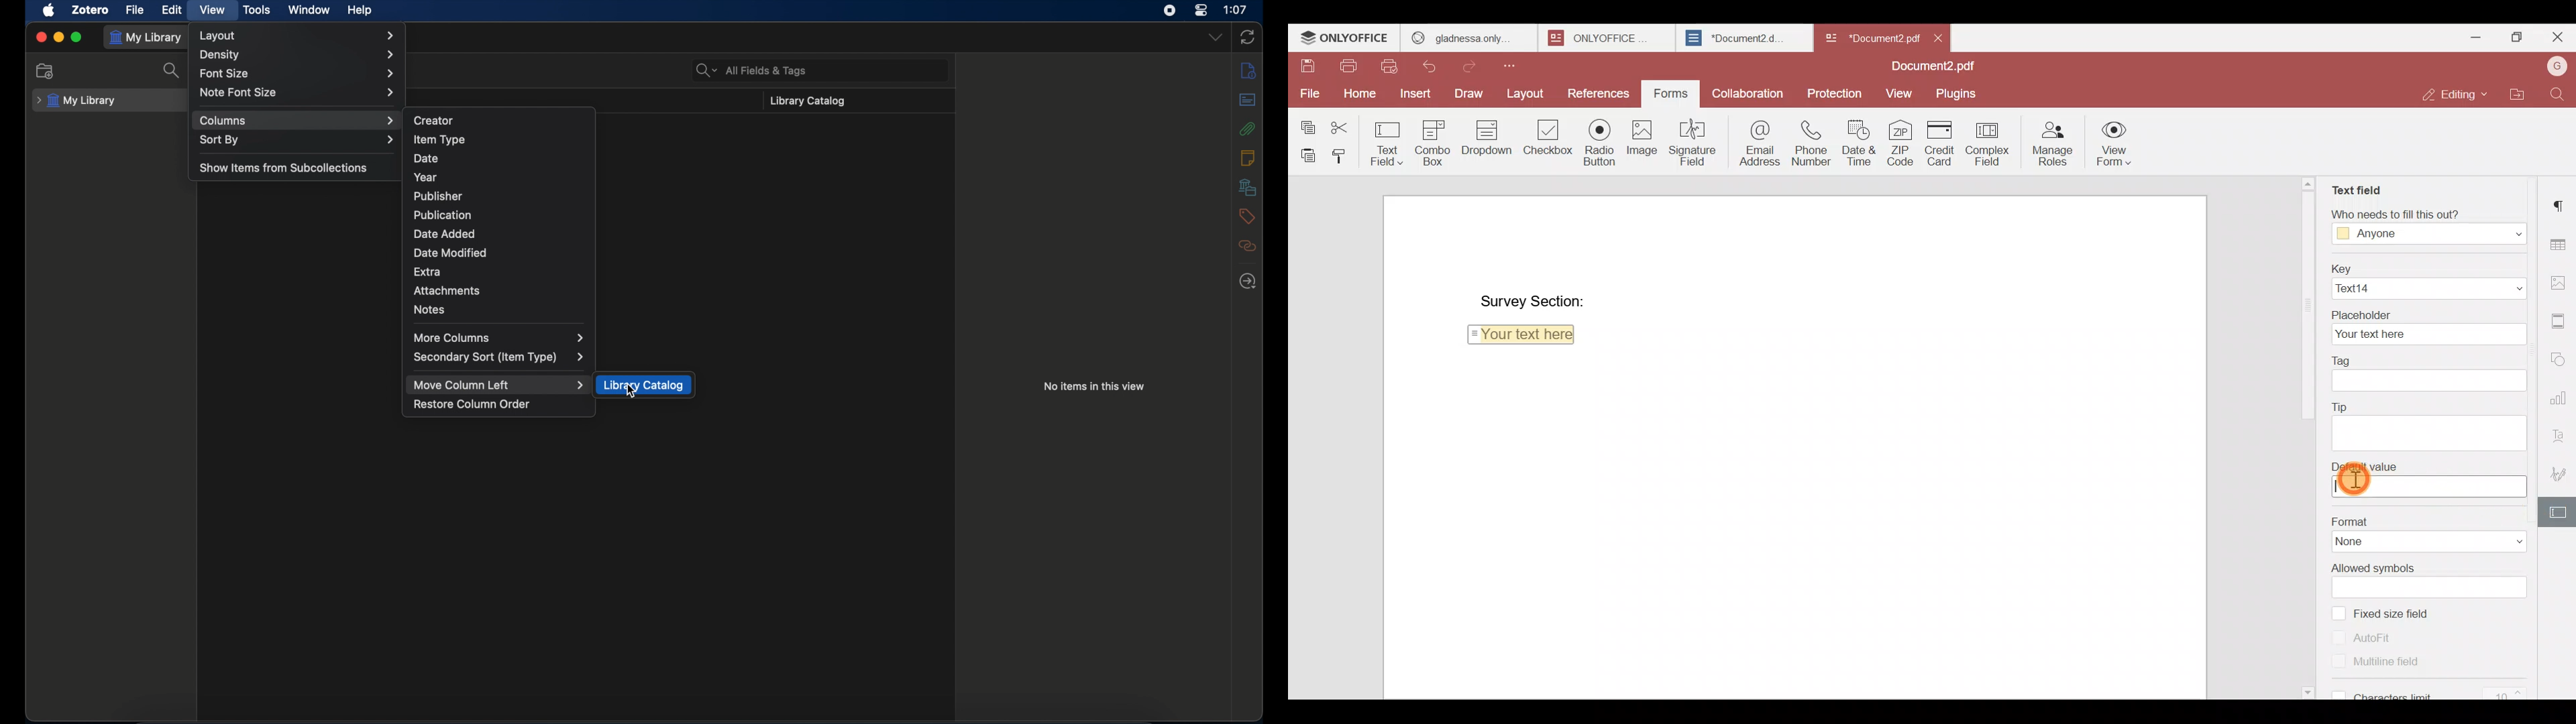 The width and height of the screenshot is (2576, 728). I want to click on layout, so click(295, 36).